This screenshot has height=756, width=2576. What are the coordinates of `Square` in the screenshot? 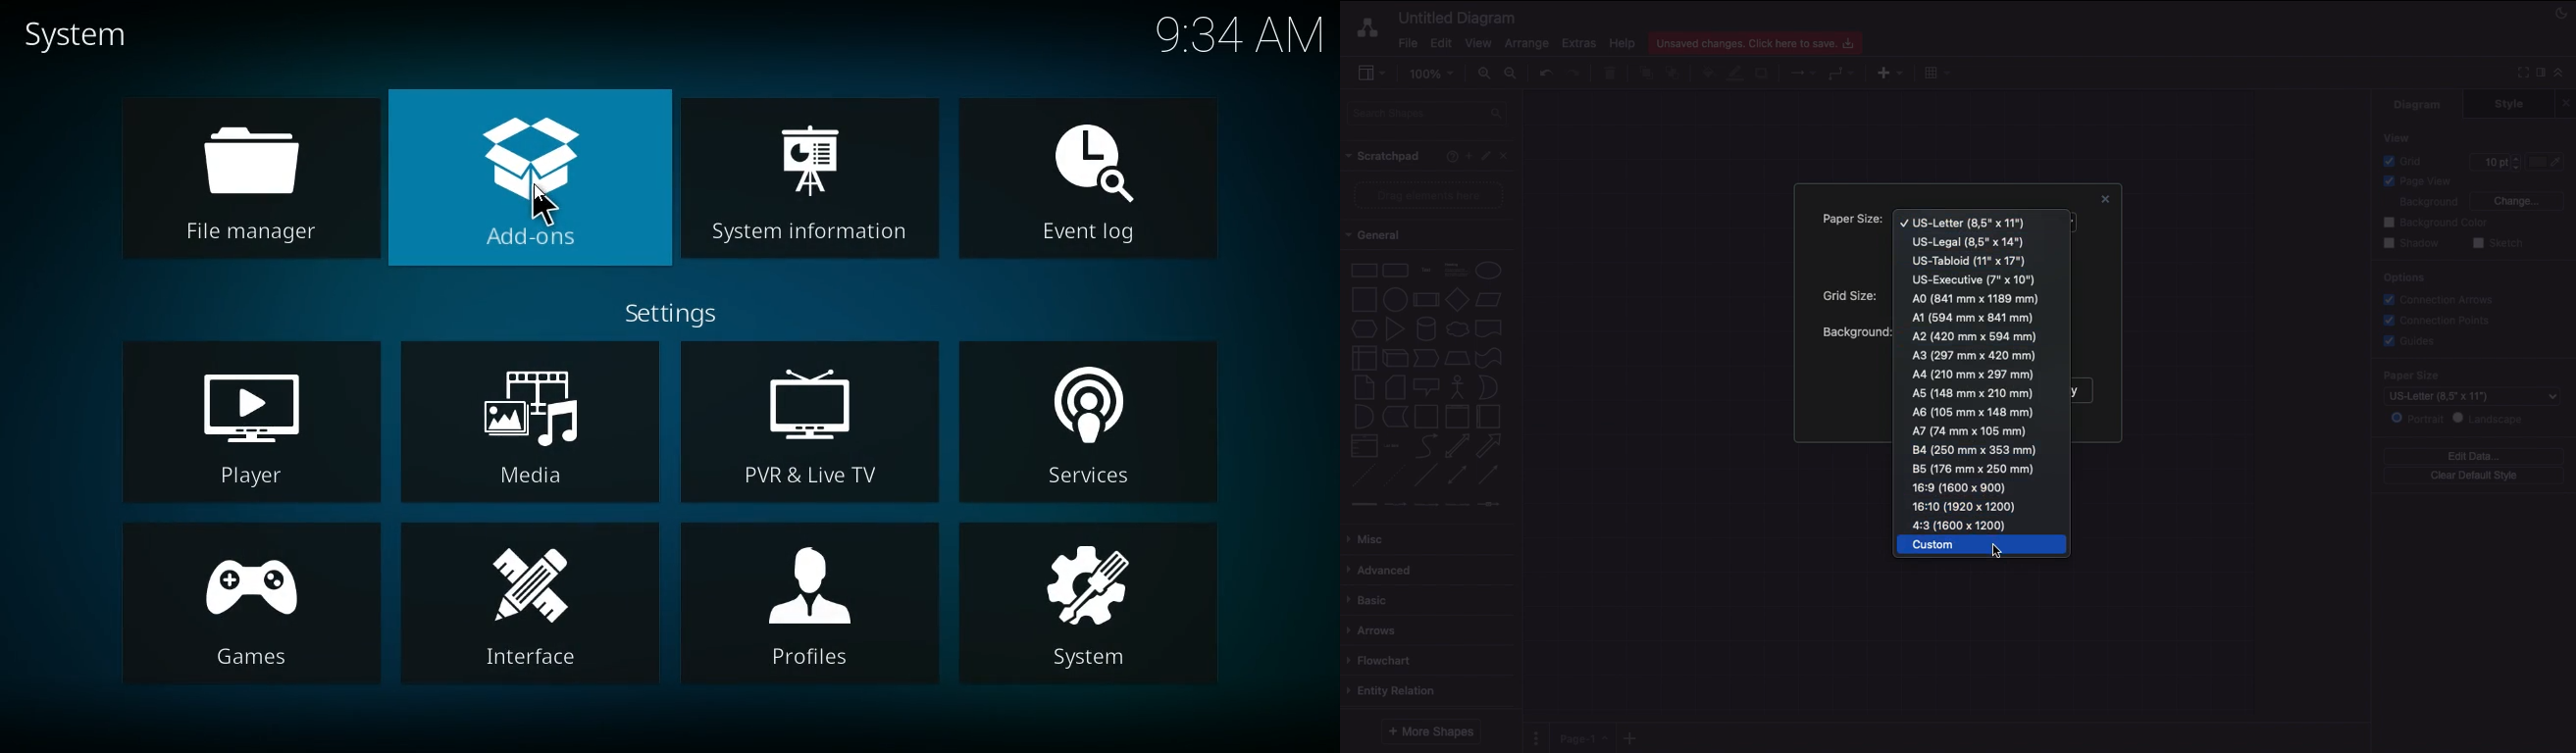 It's located at (1362, 299).